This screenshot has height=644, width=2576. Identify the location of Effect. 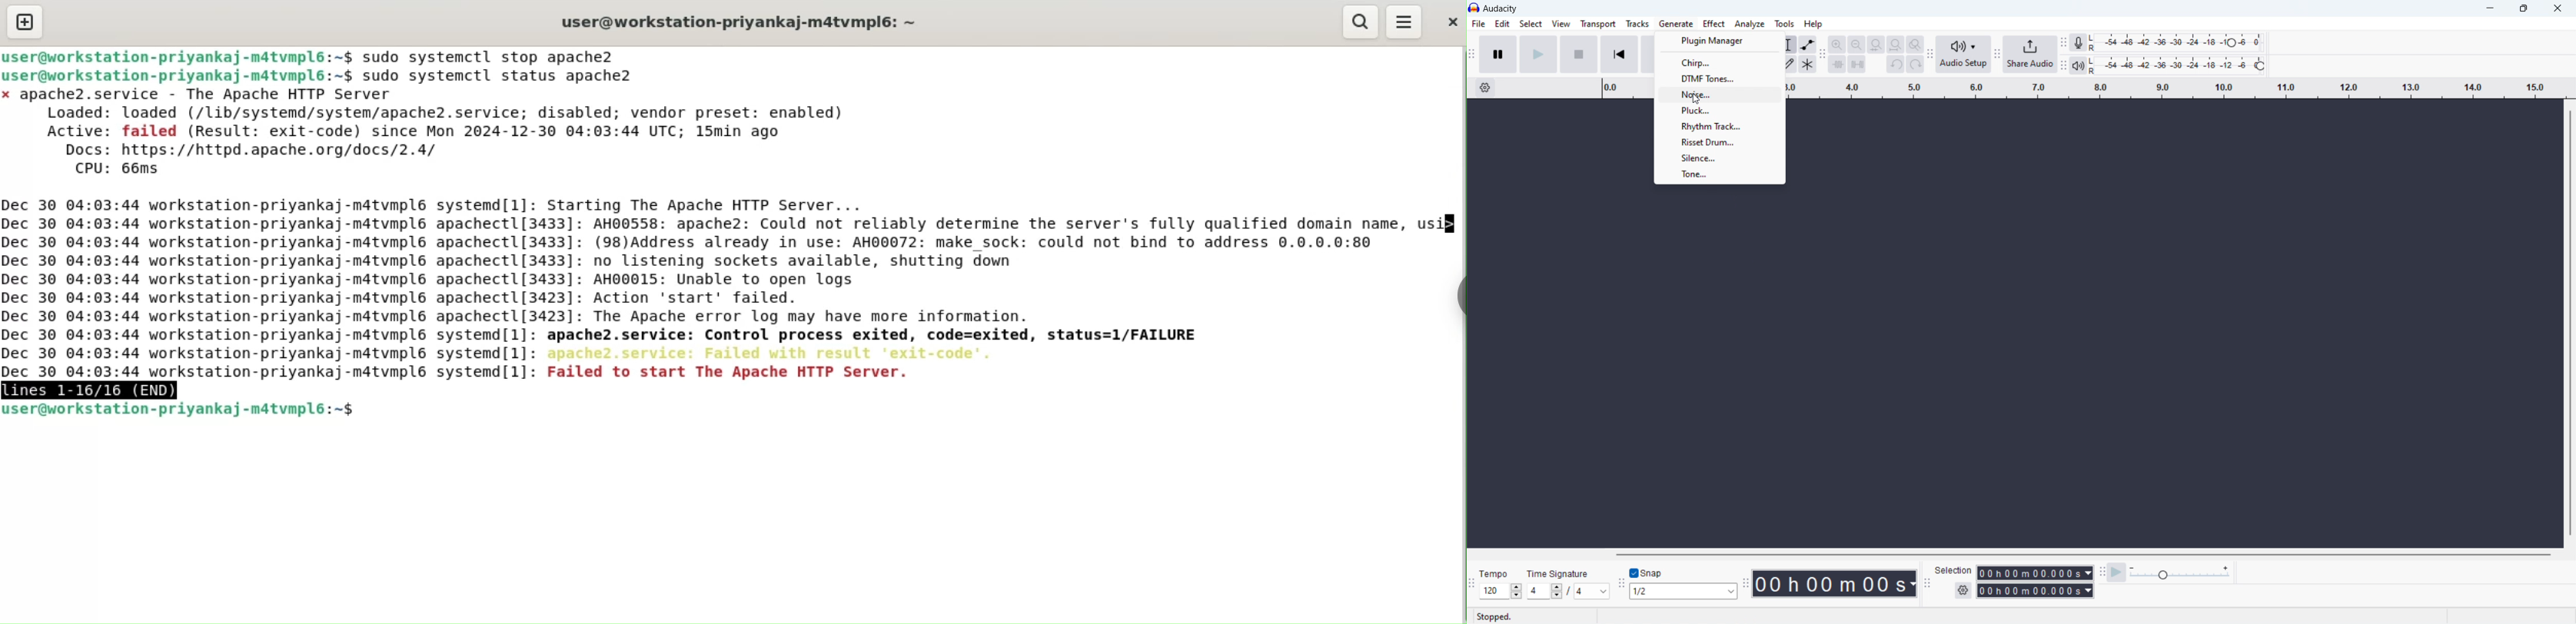
(1714, 23).